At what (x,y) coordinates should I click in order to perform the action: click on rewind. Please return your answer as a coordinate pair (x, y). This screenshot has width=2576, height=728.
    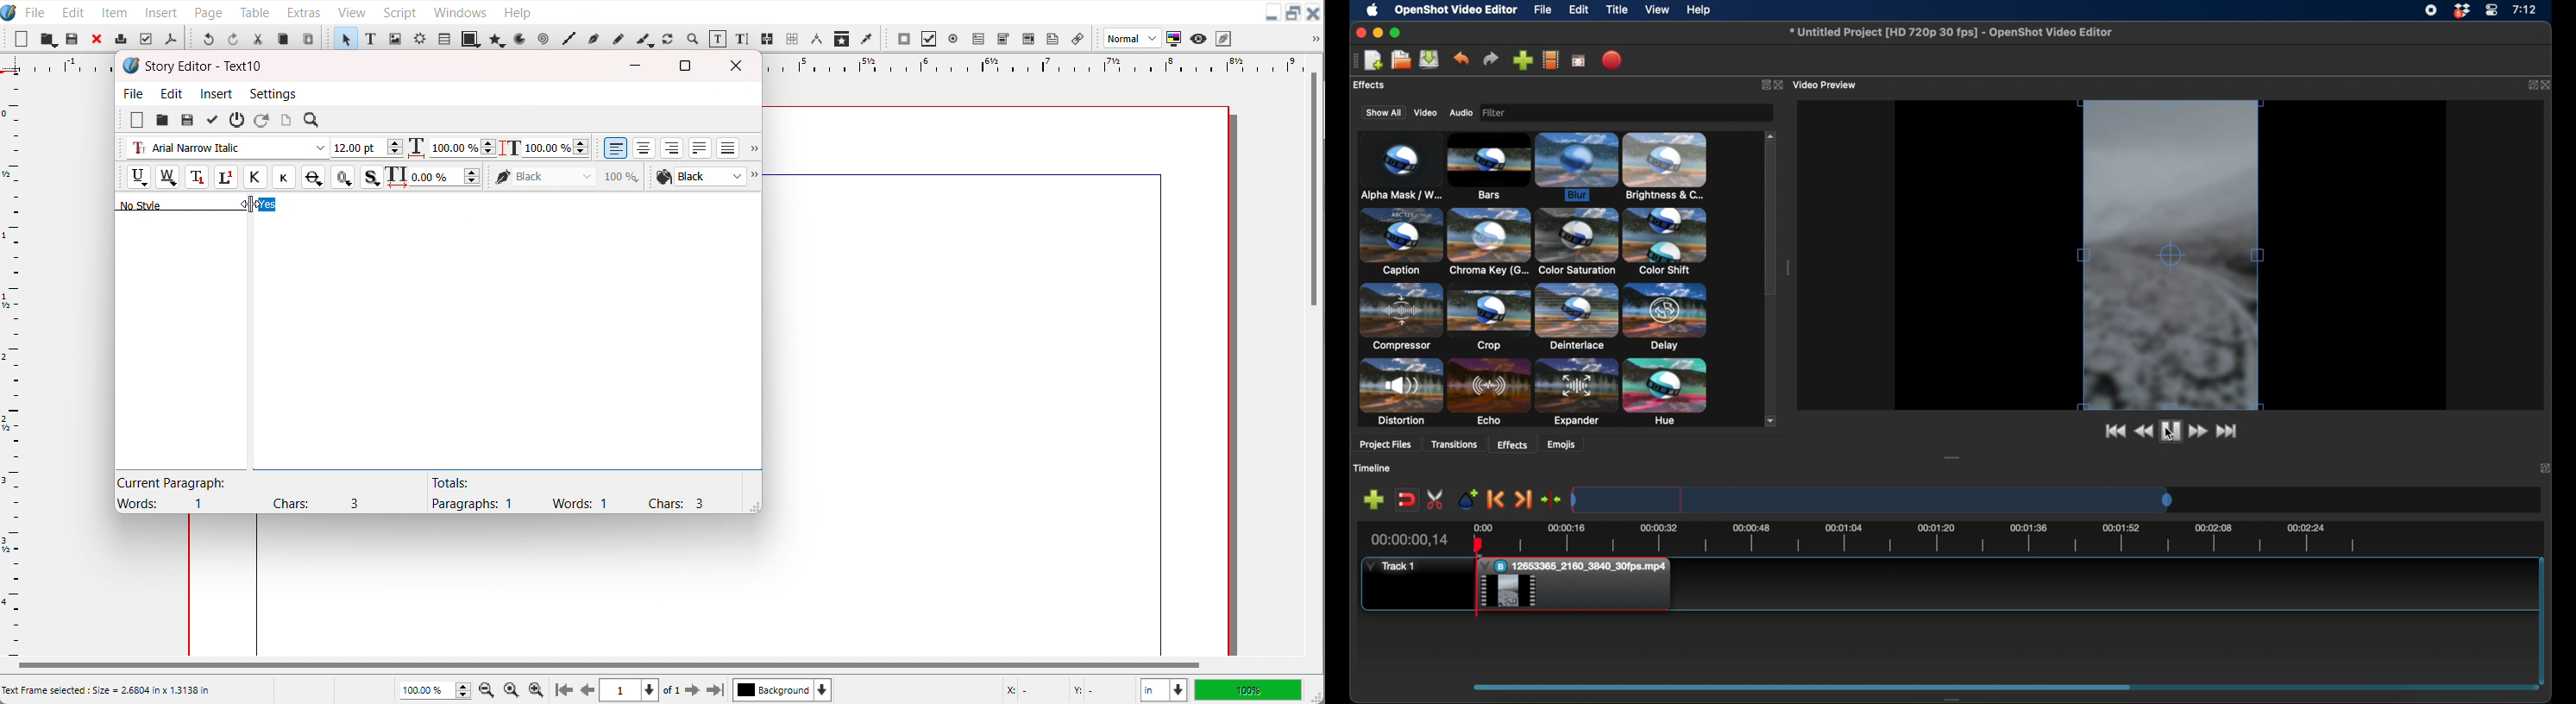
    Looking at the image, I should click on (2145, 432).